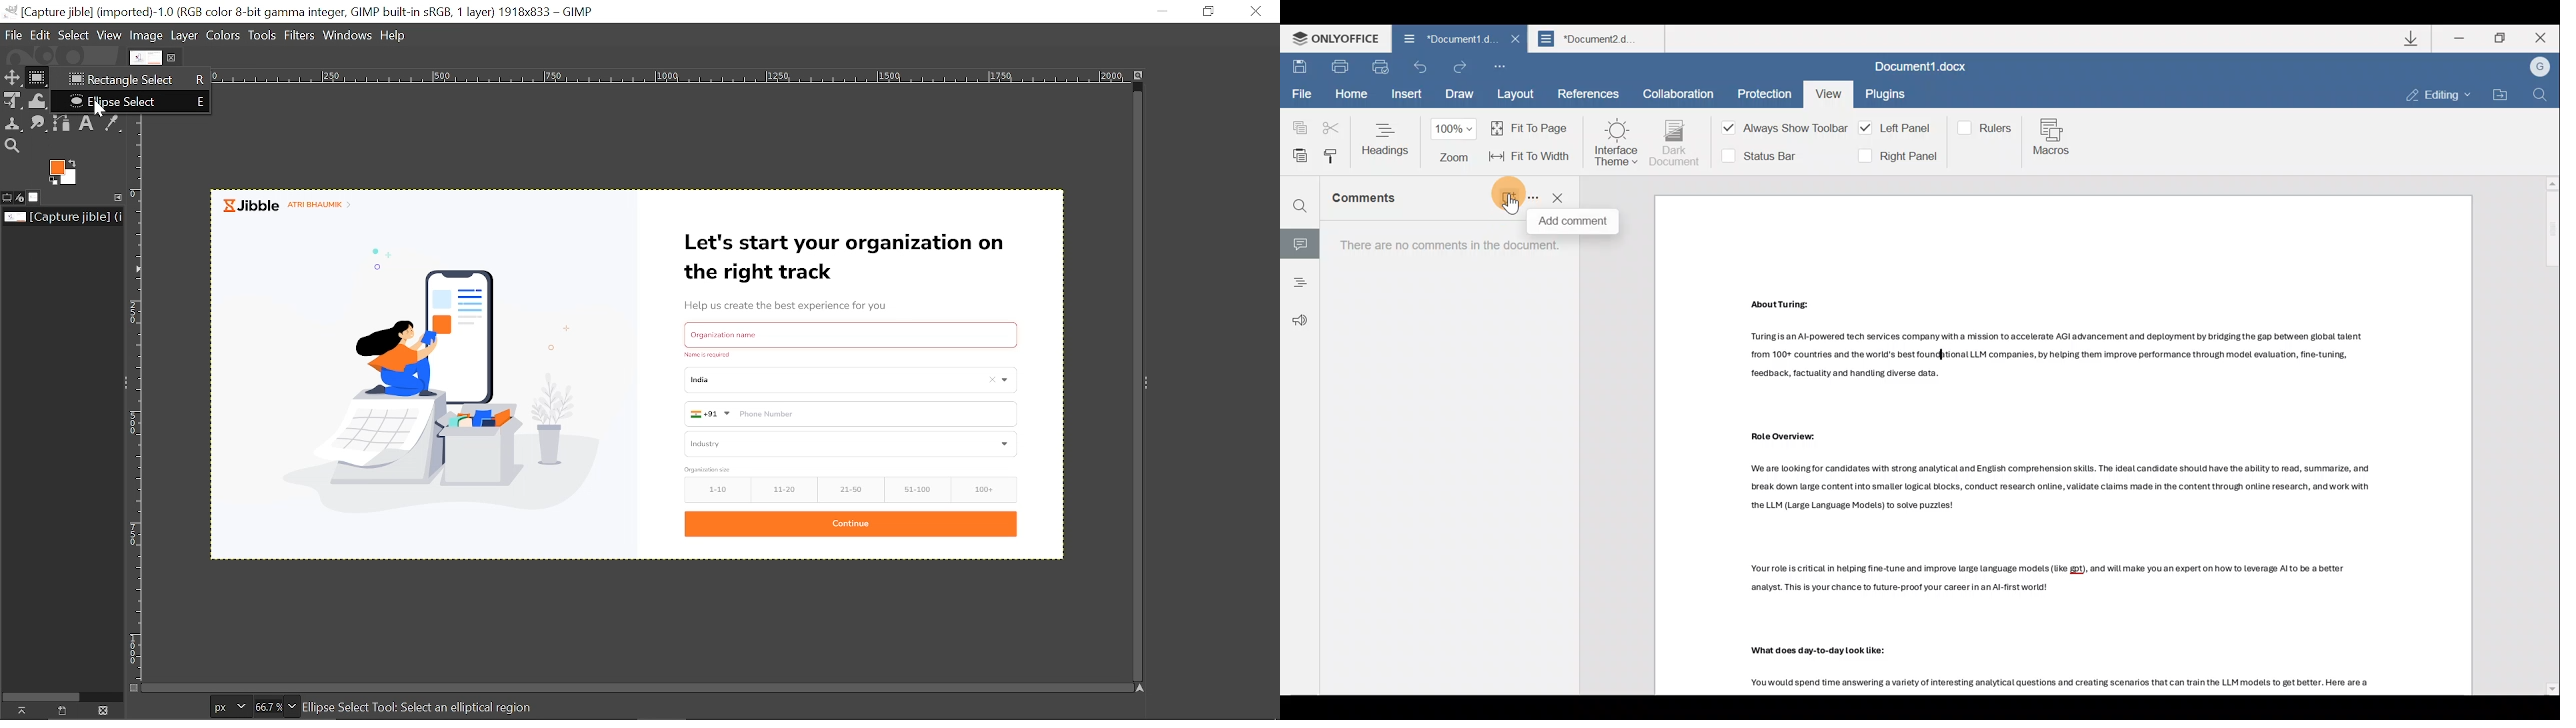  Describe the element at coordinates (38, 100) in the screenshot. I see `Wrap tool` at that location.